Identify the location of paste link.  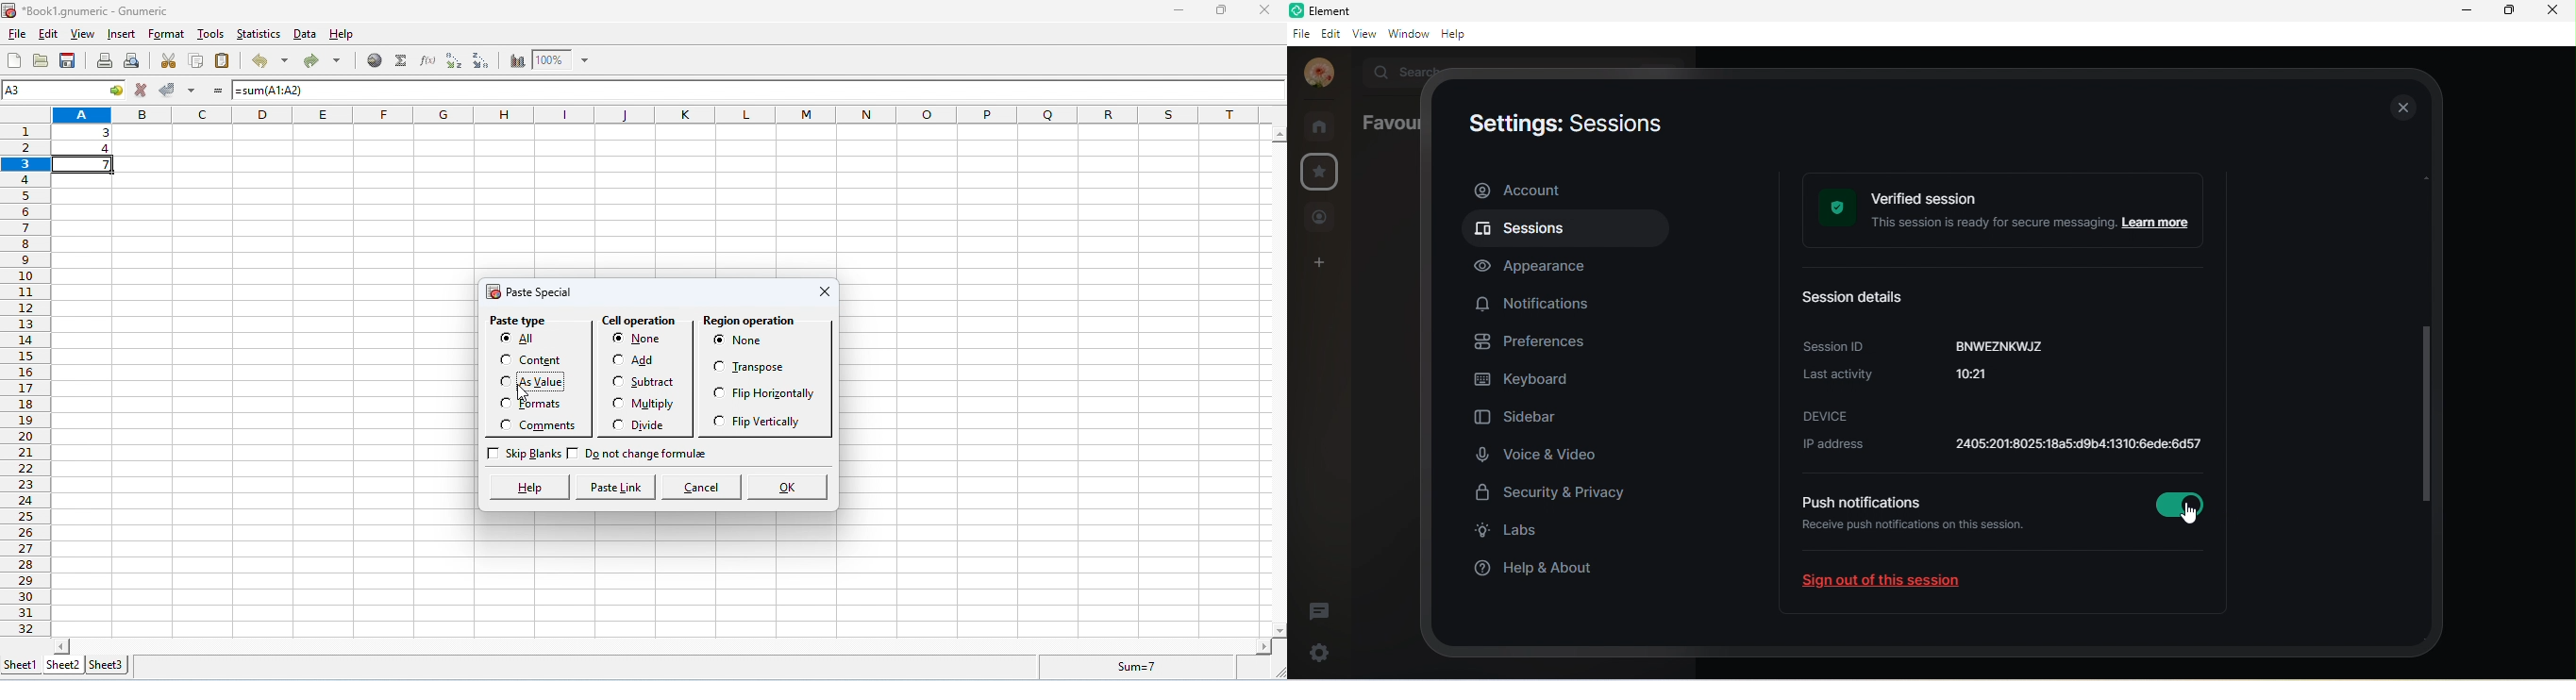
(615, 488).